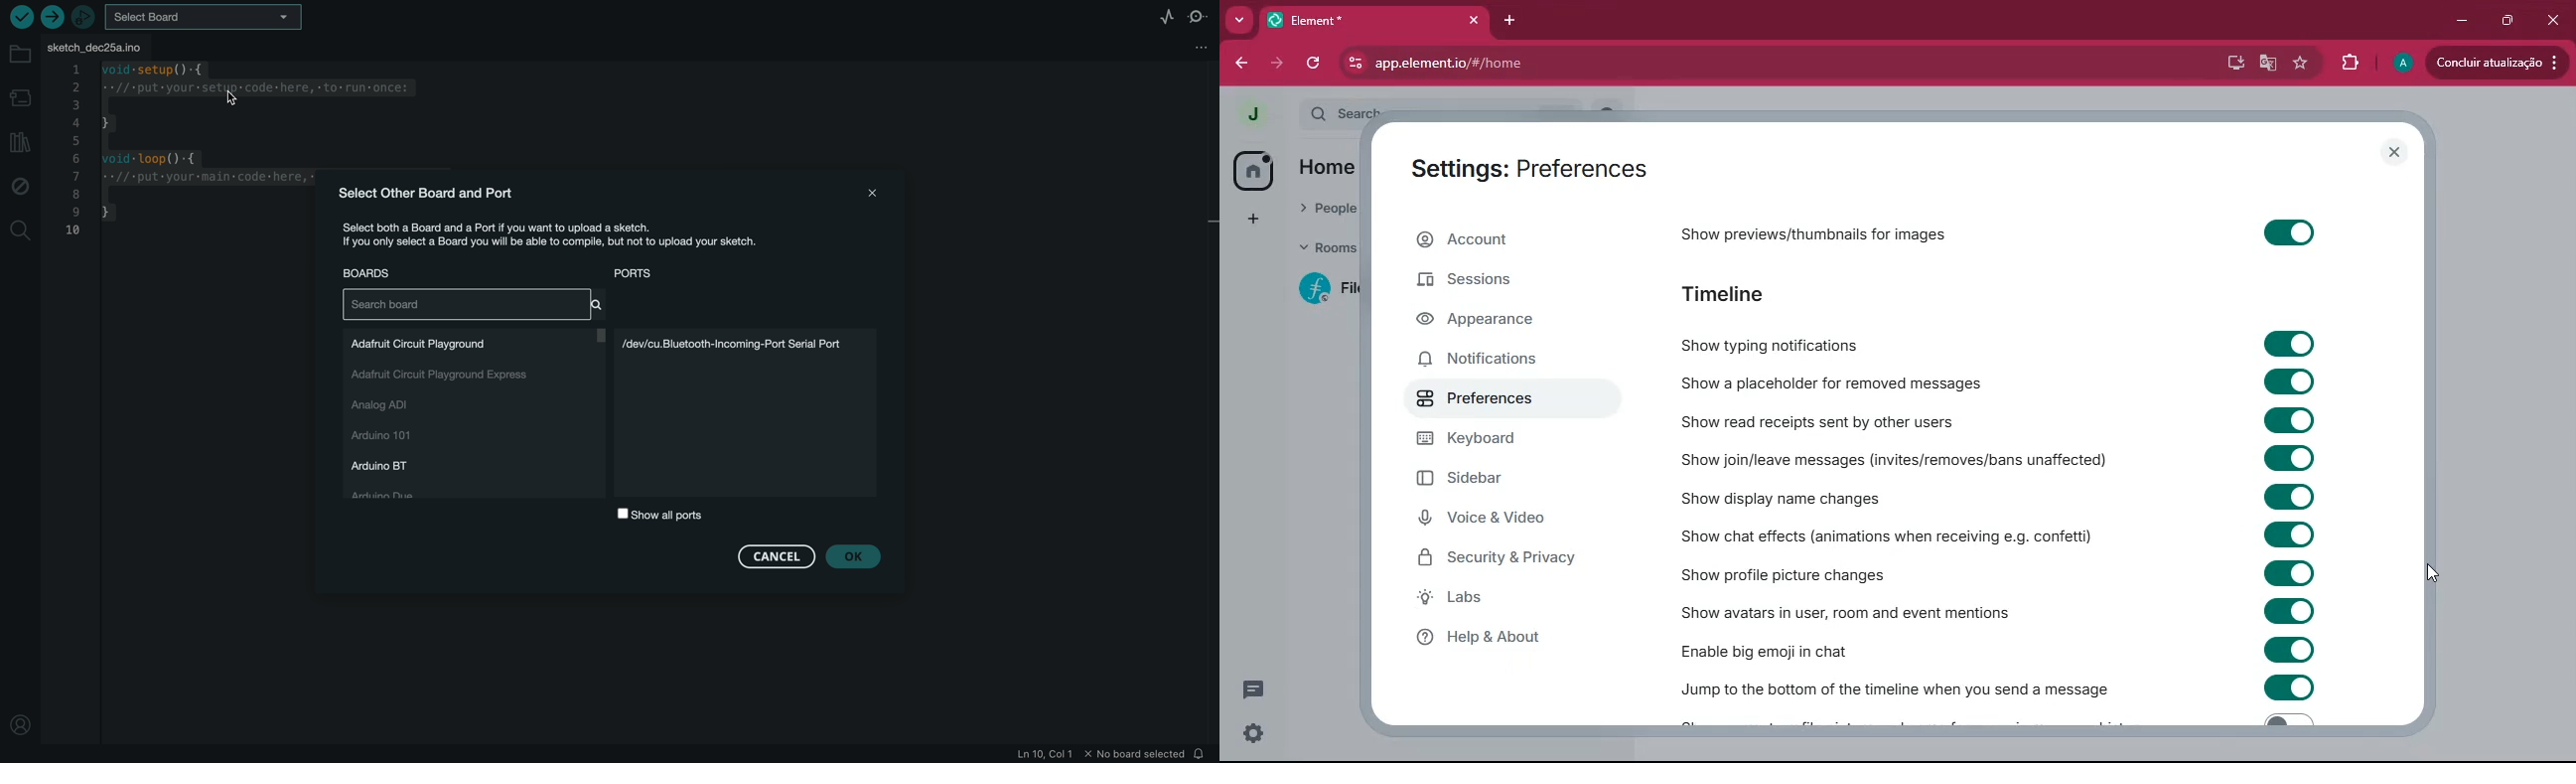  Describe the element at coordinates (2285, 458) in the screenshot. I see `toggle on ` at that location.